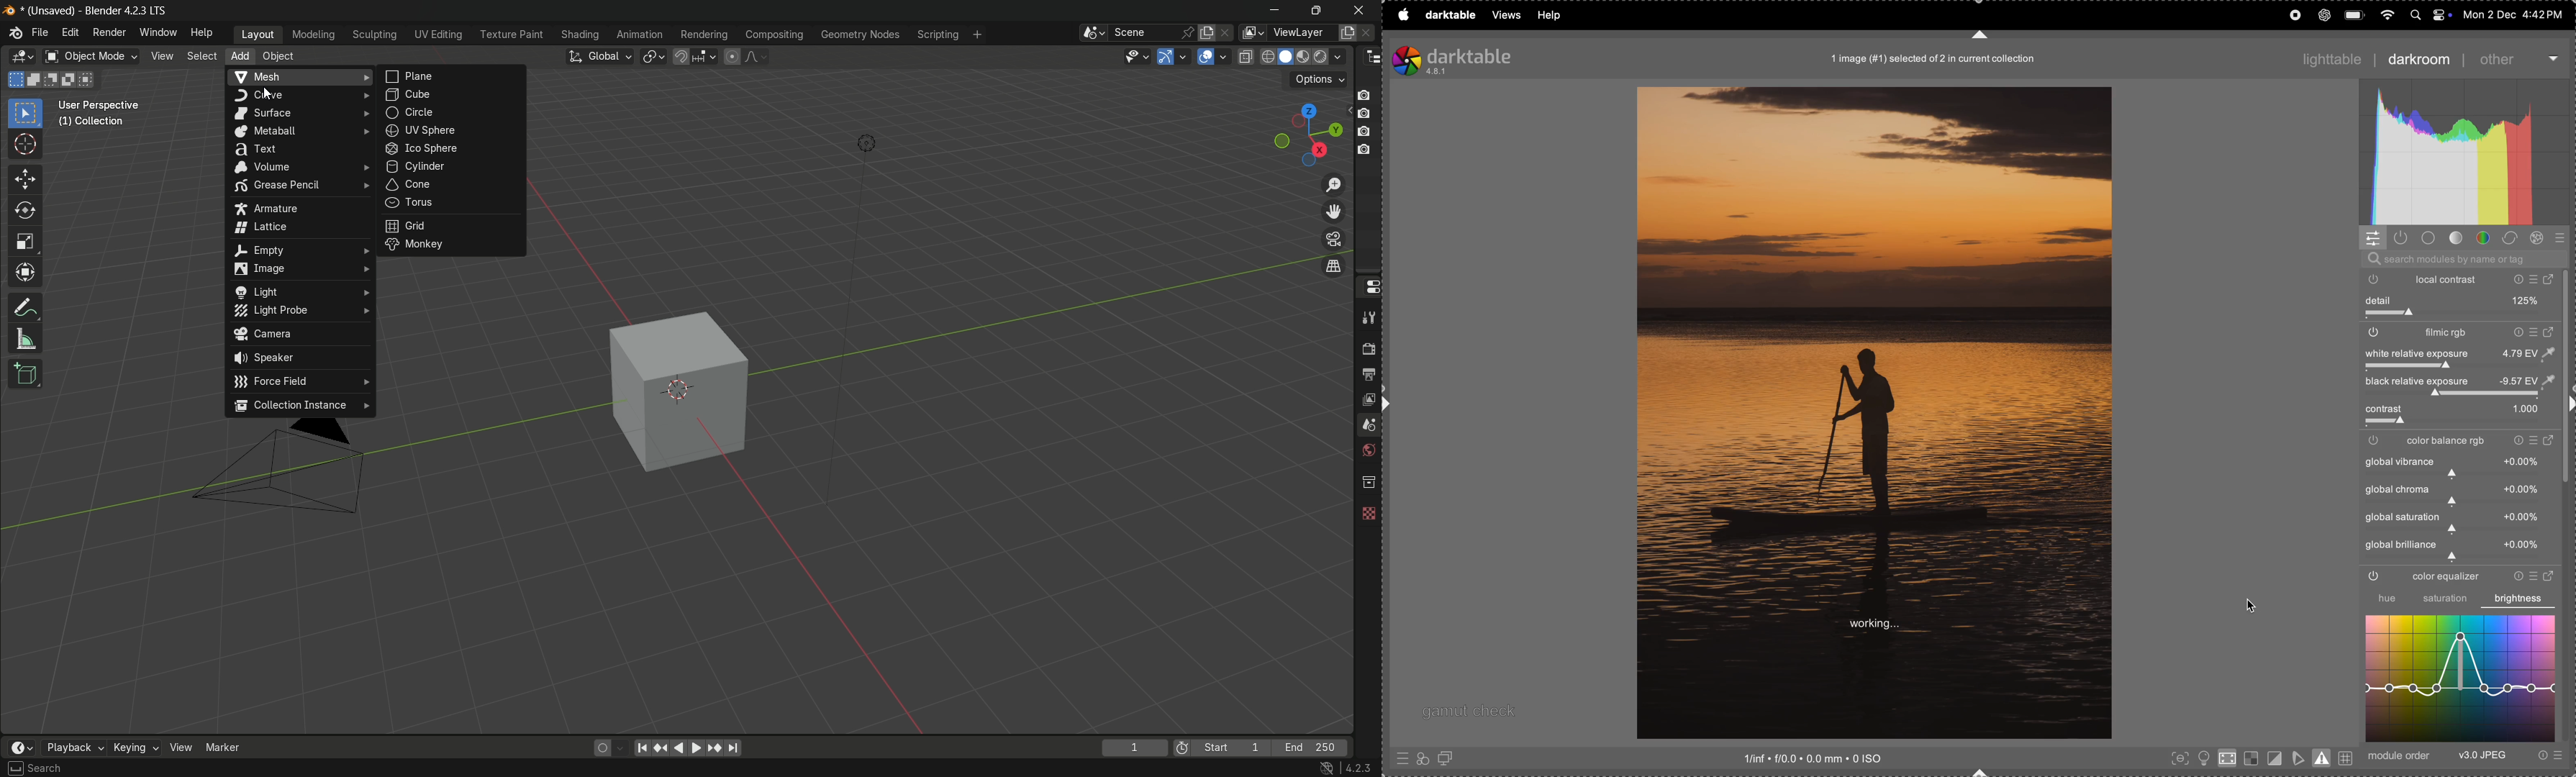 Image resolution: width=2576 pixels, height=784 pixels. Describe the element at coordinates (1367, 513) in the screenshot. I see `texture` at that location.